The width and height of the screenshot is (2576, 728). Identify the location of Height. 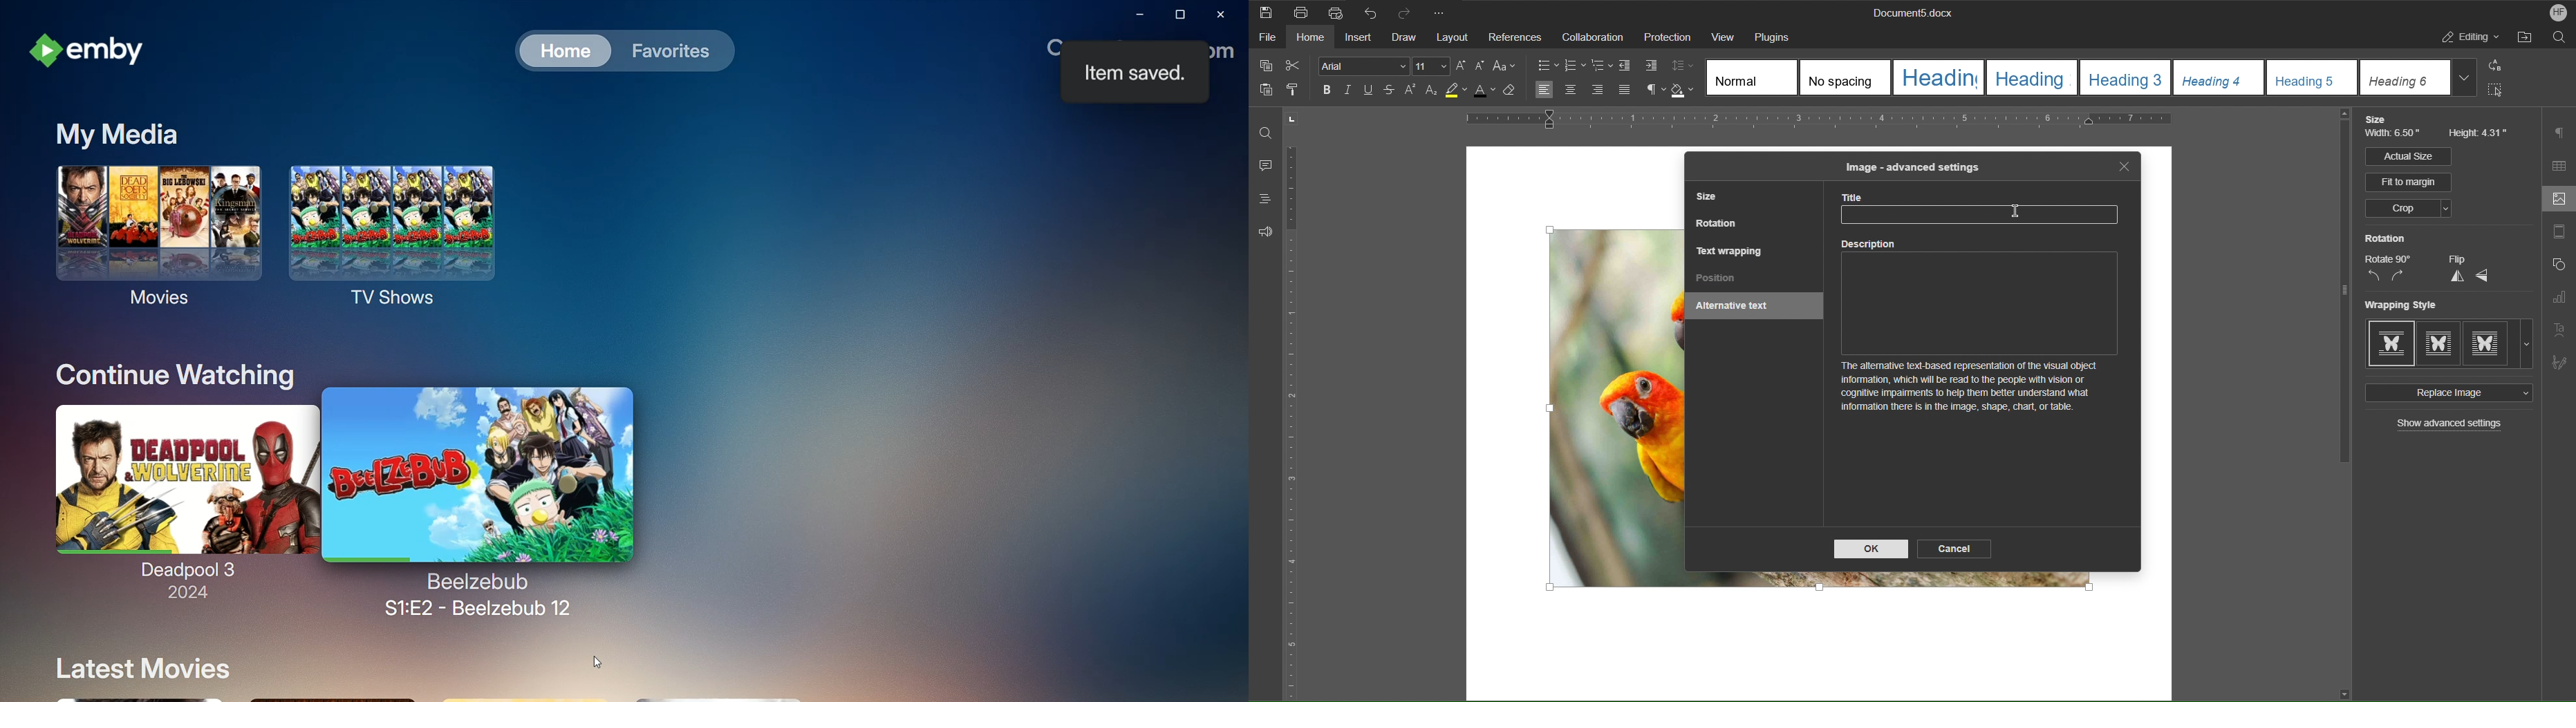
(2479, 134).